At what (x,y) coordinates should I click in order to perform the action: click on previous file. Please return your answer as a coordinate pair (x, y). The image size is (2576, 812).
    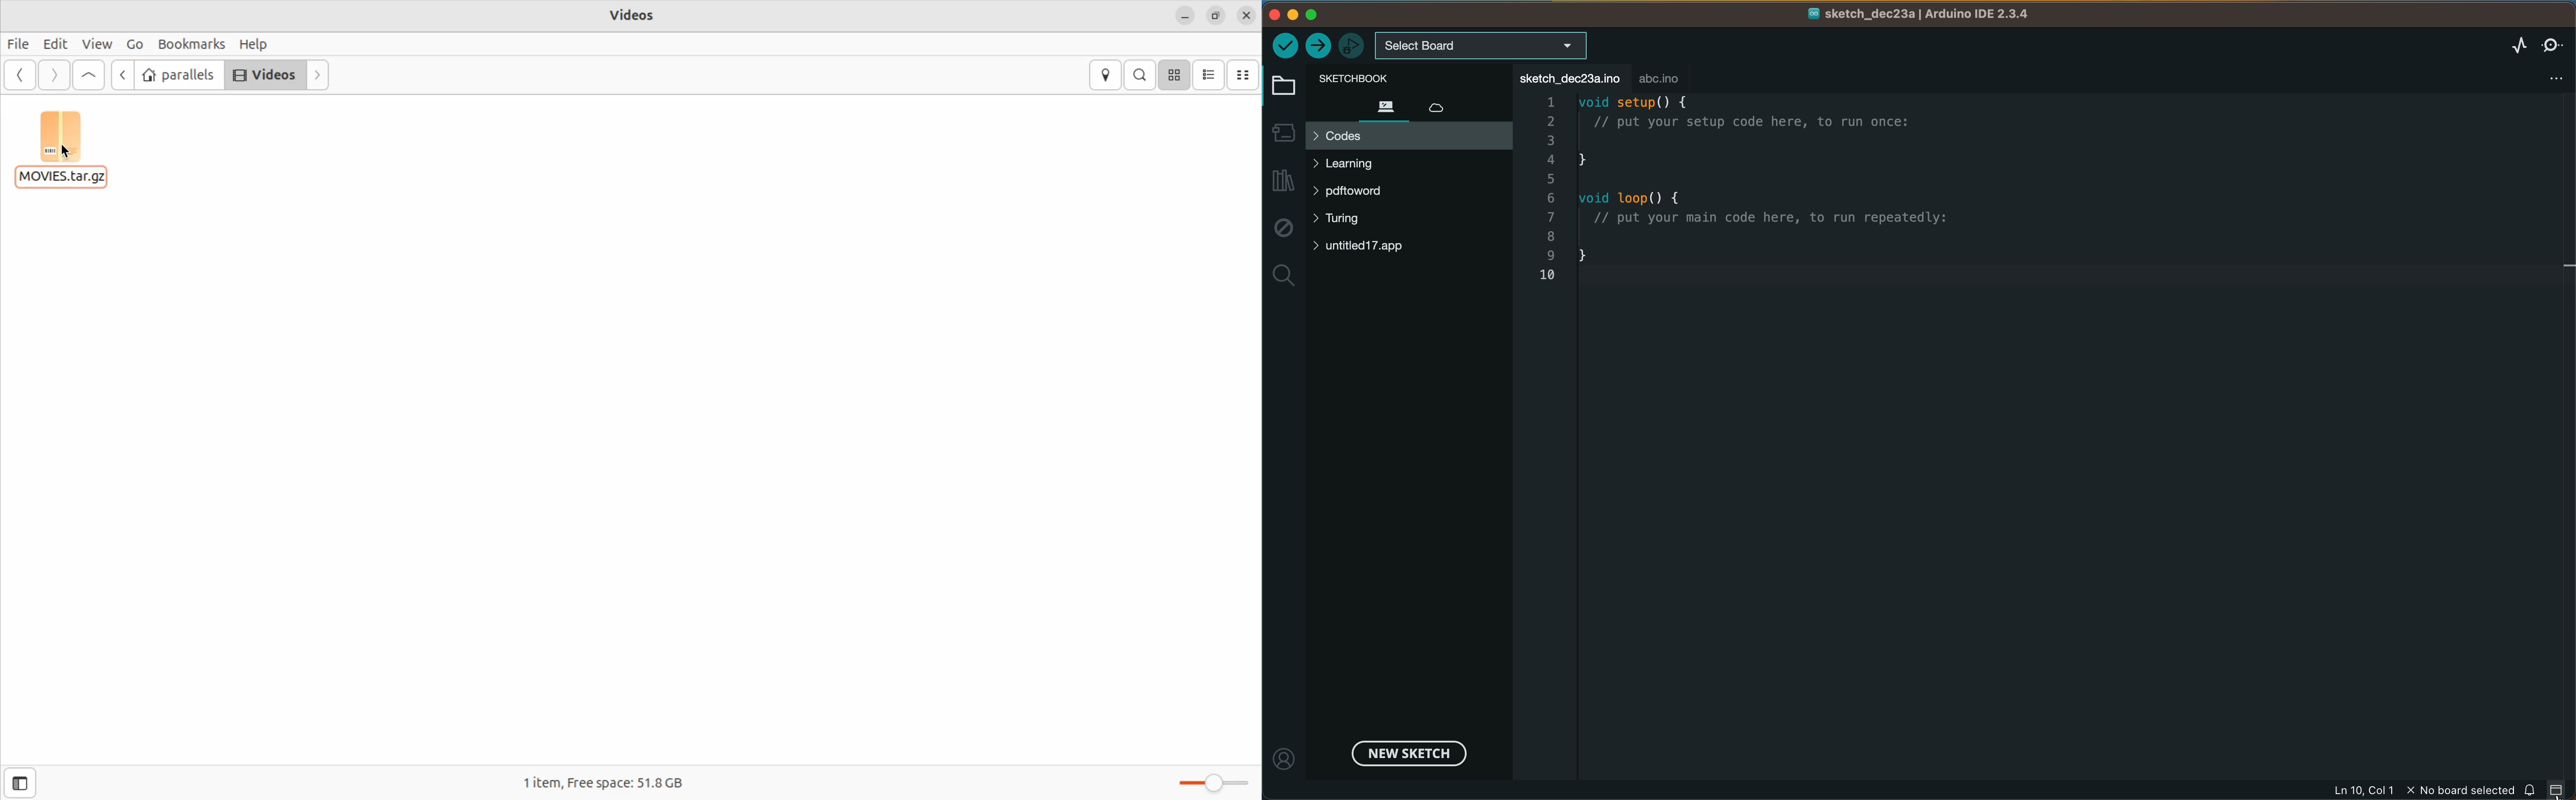
    Looking at the image, I should click on (121, 76).